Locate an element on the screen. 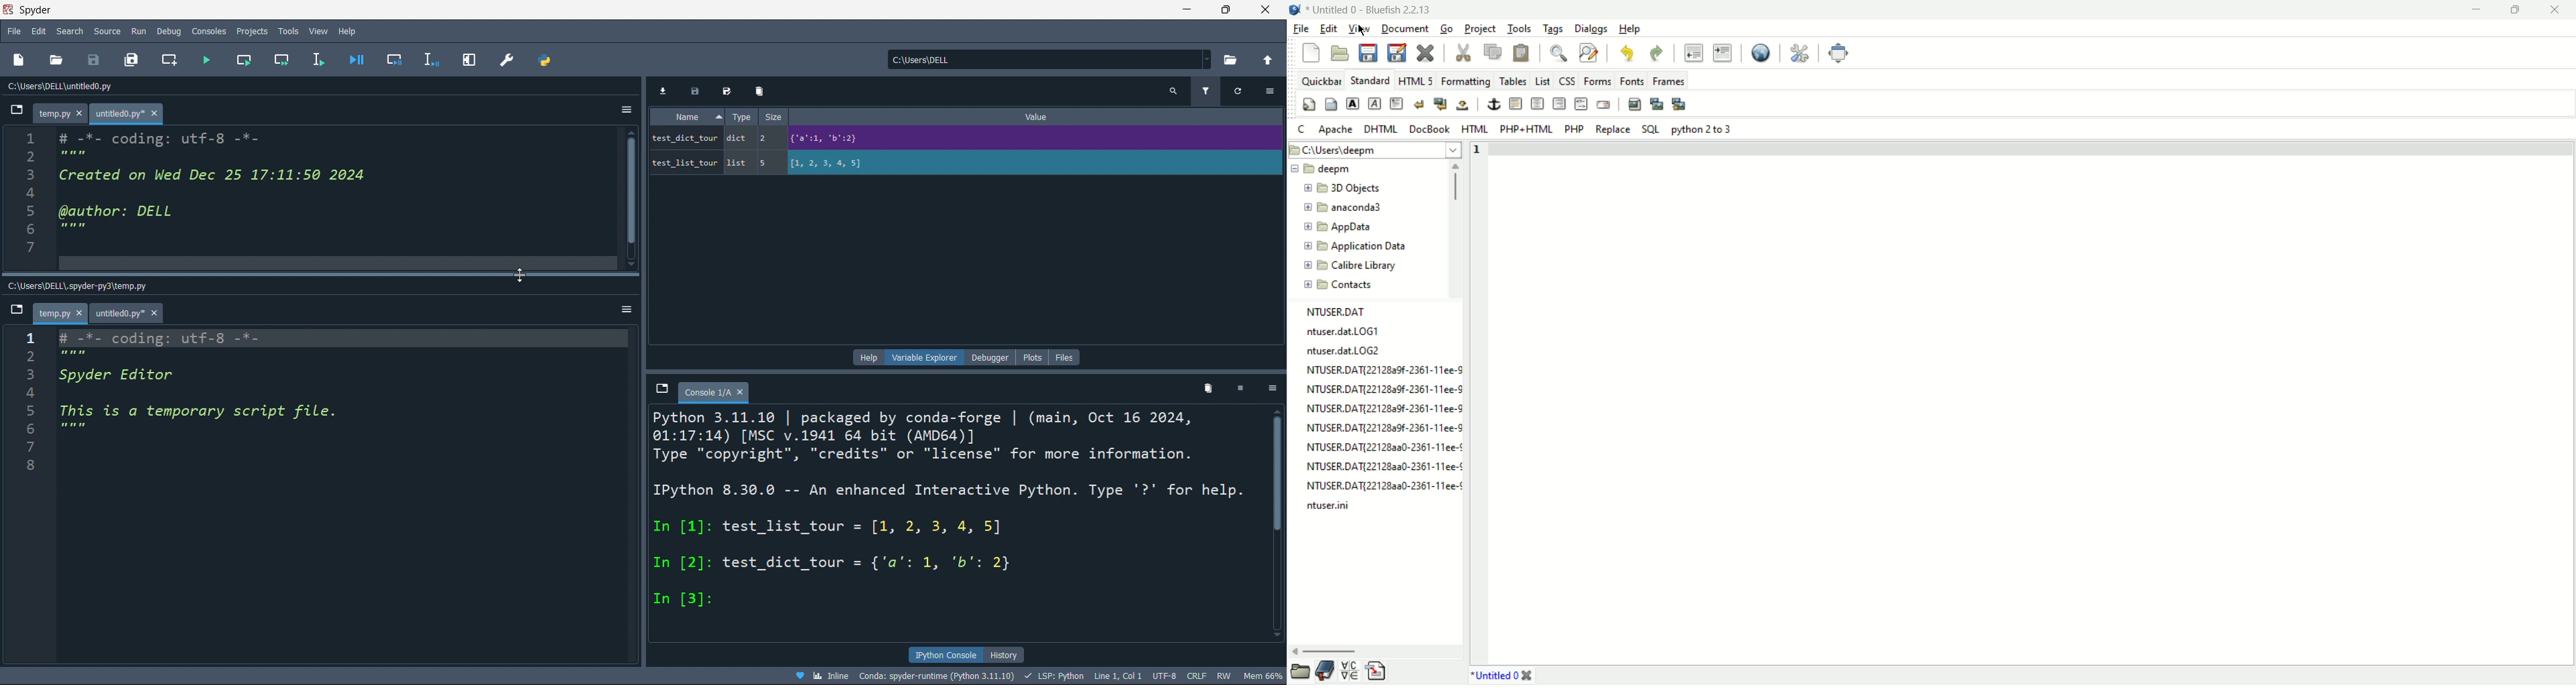  tools is located at coordinates (288, 30).